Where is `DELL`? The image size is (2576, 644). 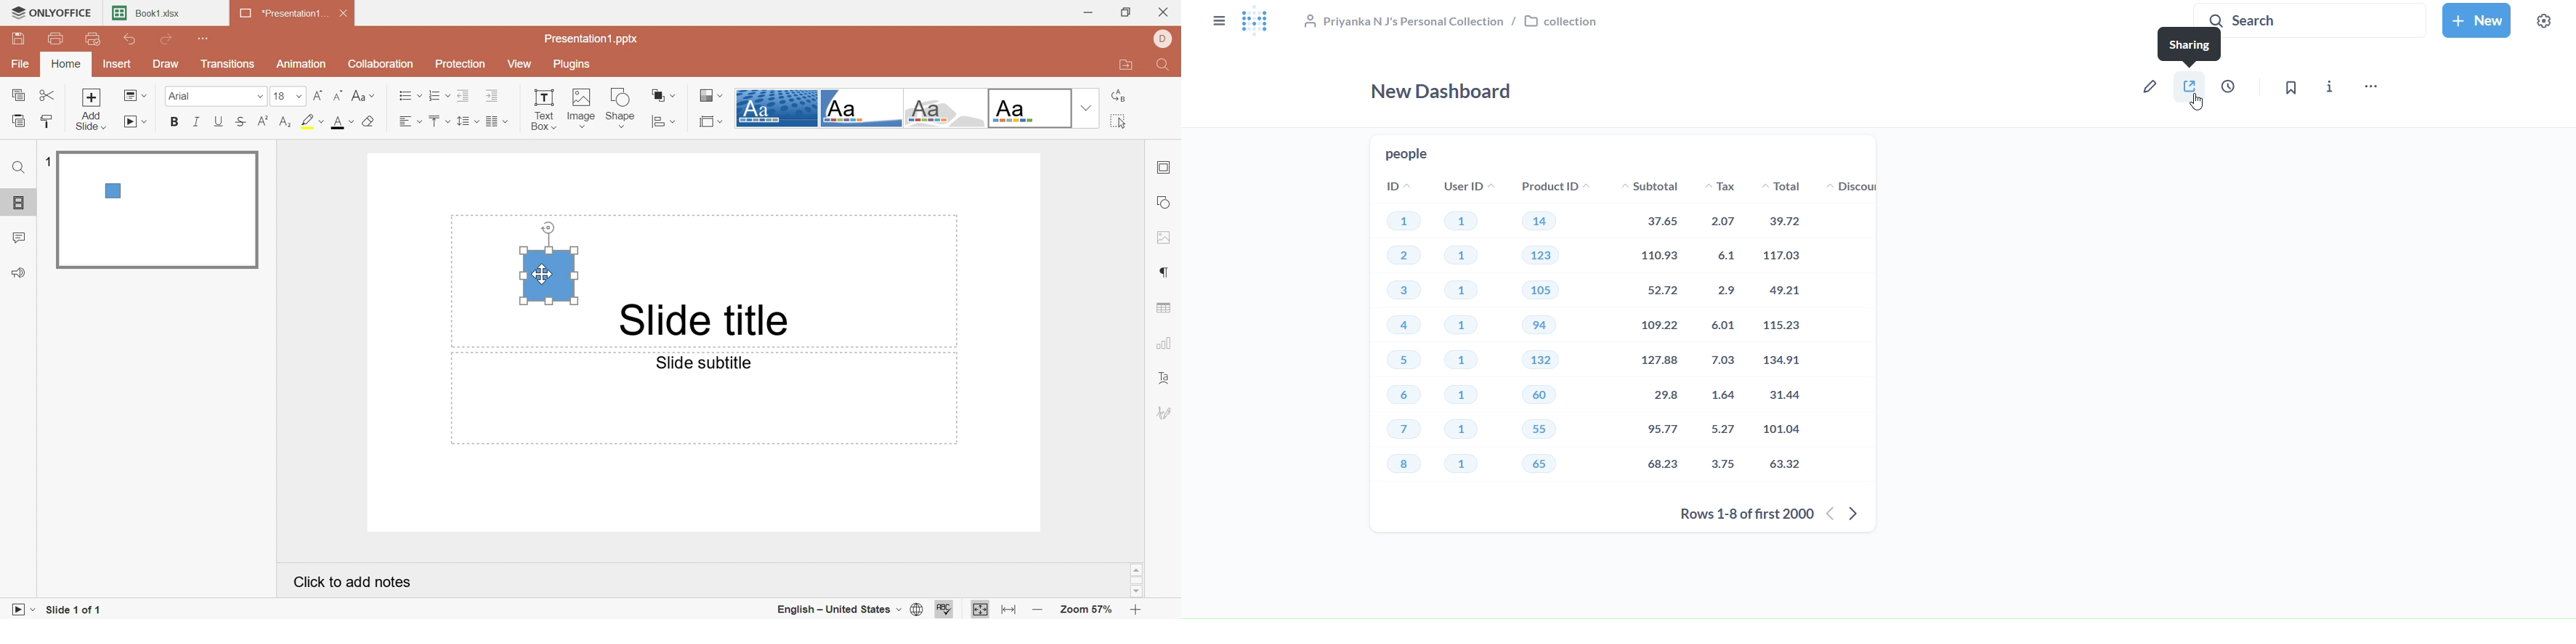
DELL is located at coordinates (1162, 38).